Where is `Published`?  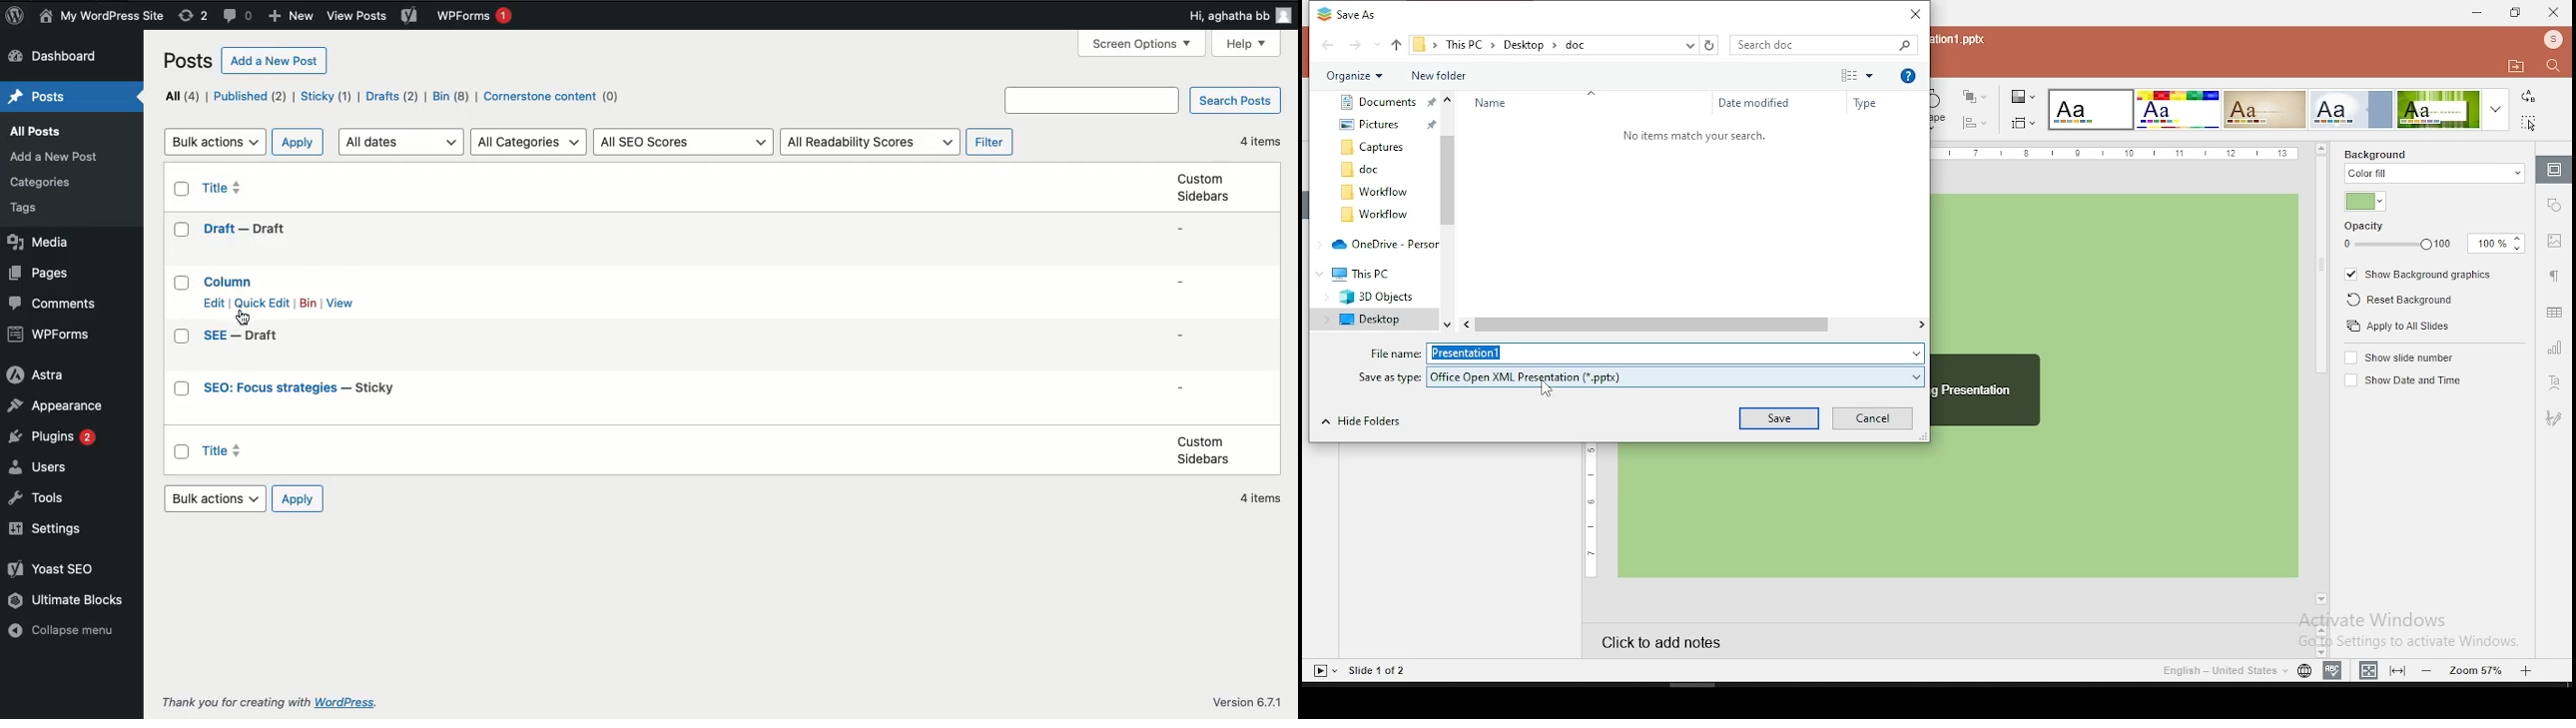 Published is located at coordinates (251, 97).